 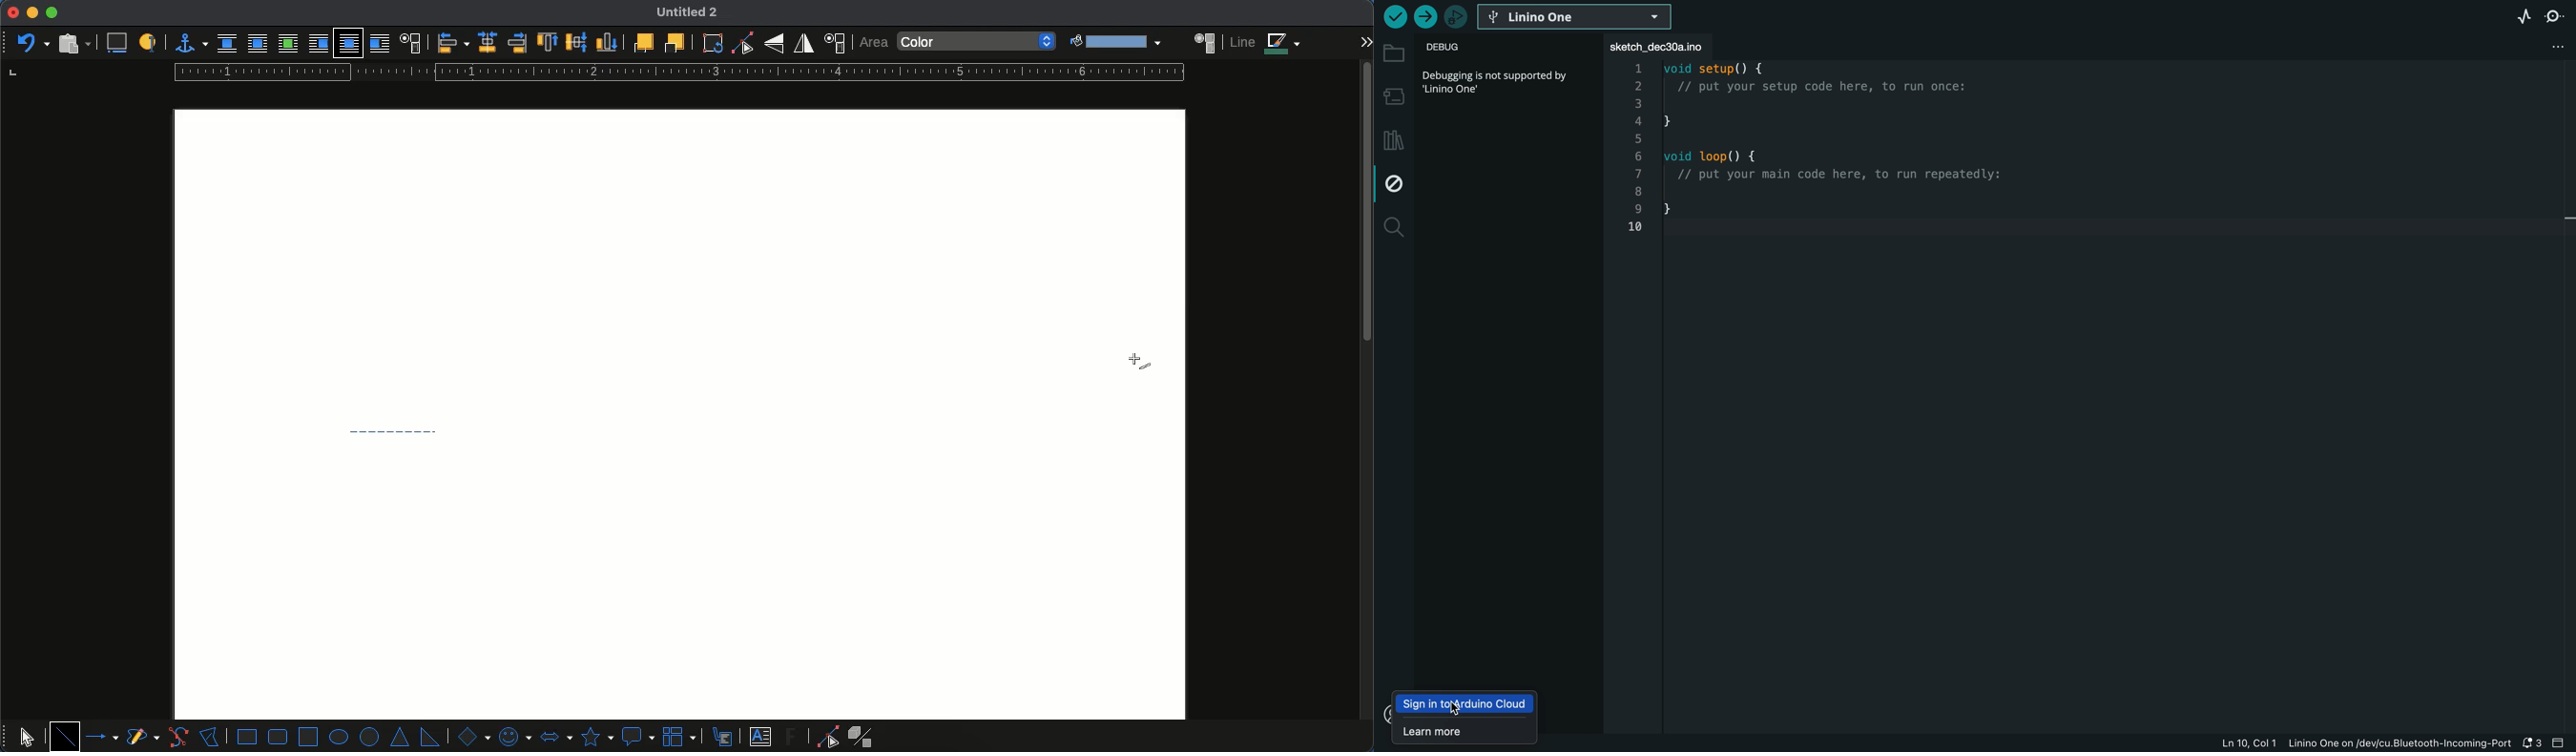 I want to click on front one, so click(x=642, y=42).